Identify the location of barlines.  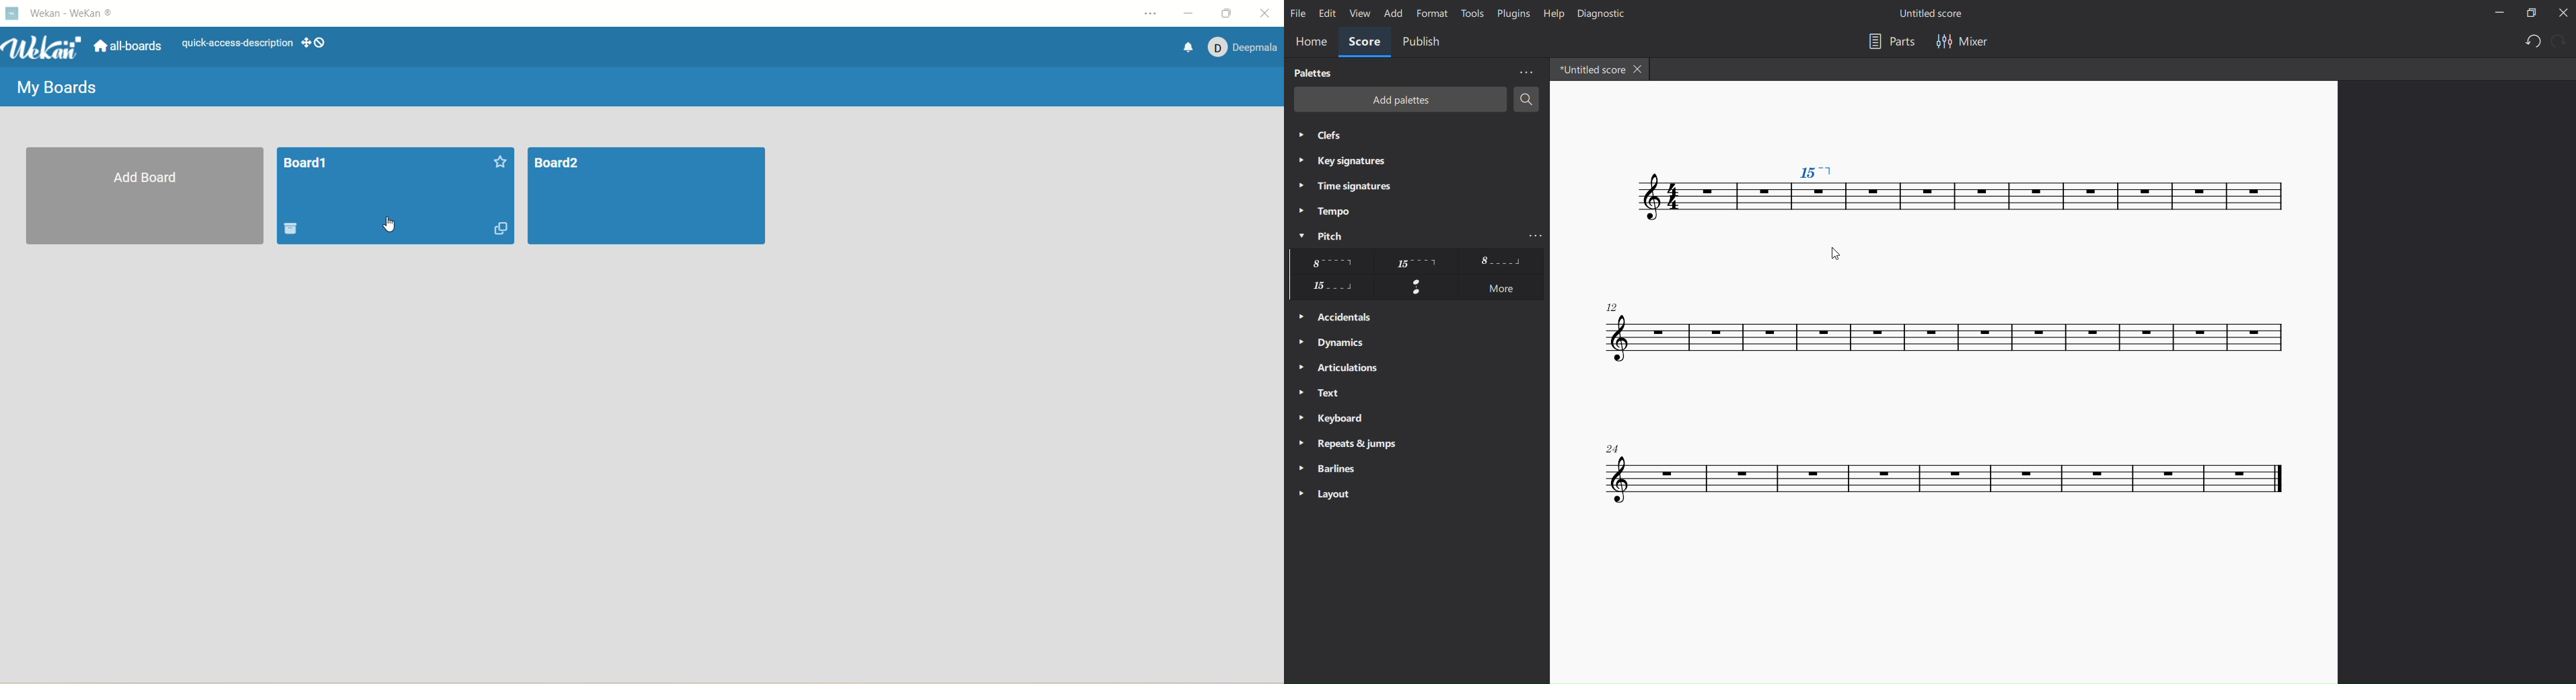
(1325, 466).